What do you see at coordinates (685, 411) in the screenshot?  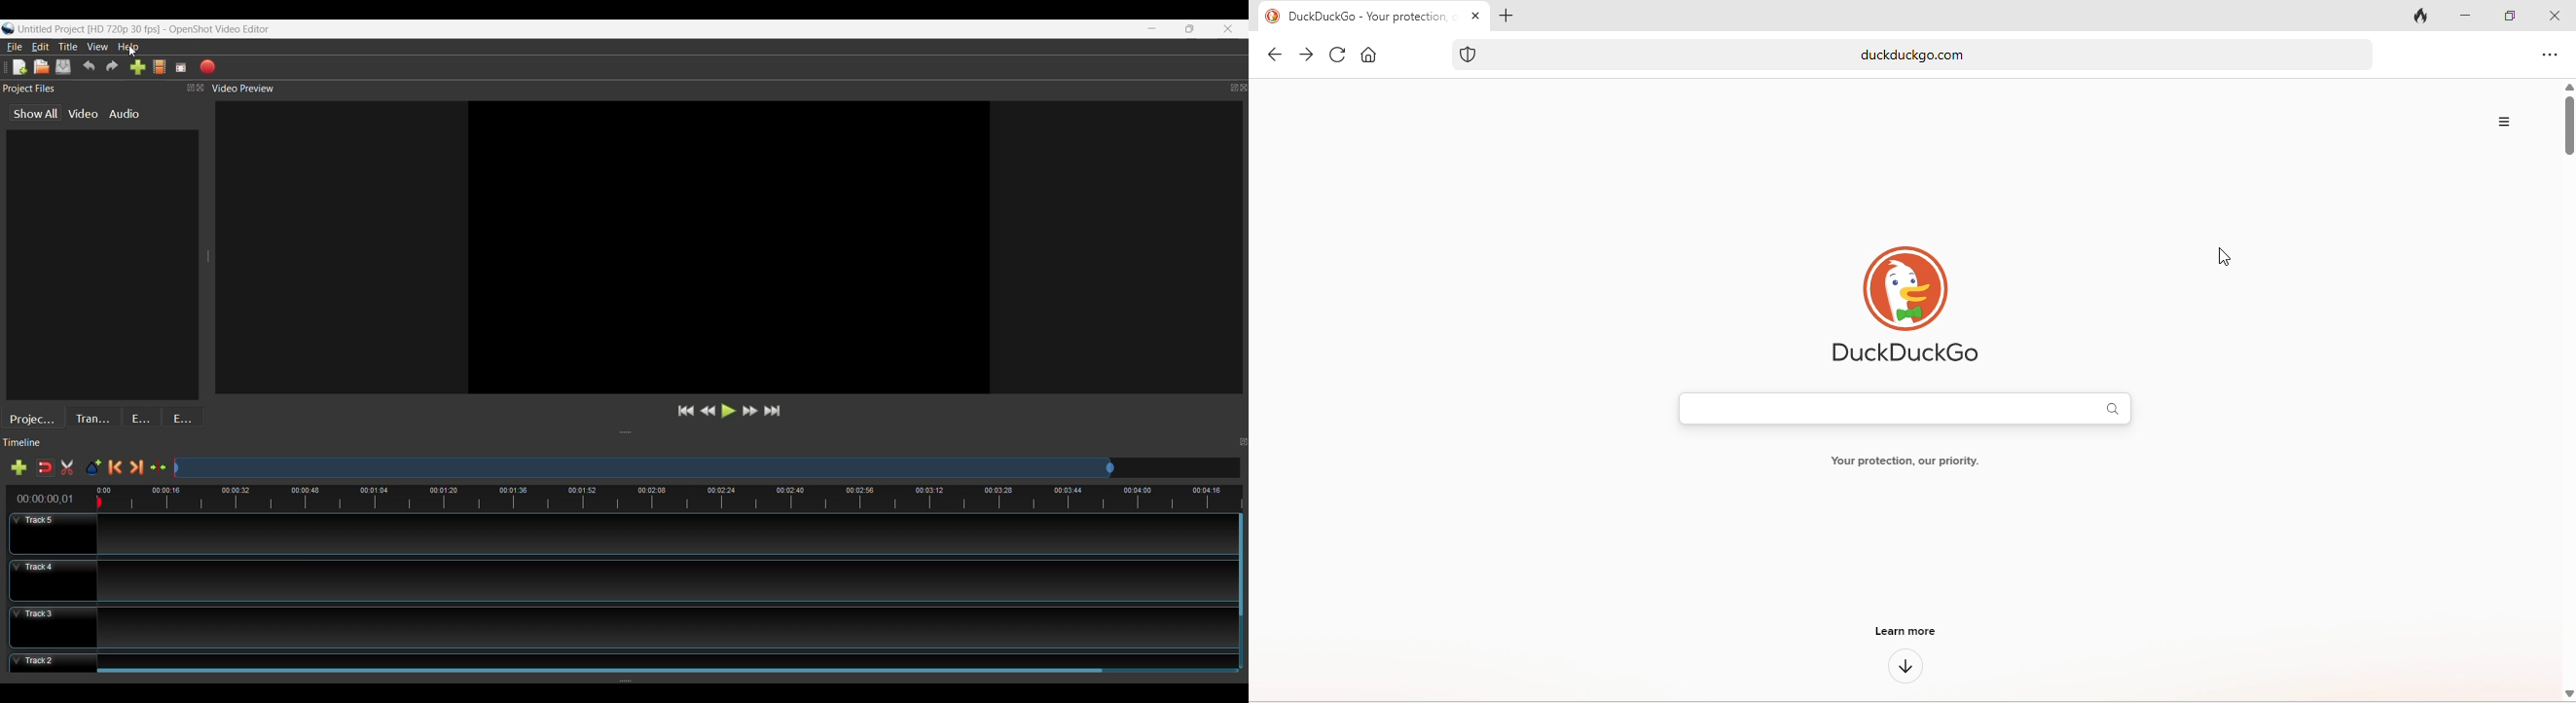 I see `Jump to Start` at bounding box center [685, 411].